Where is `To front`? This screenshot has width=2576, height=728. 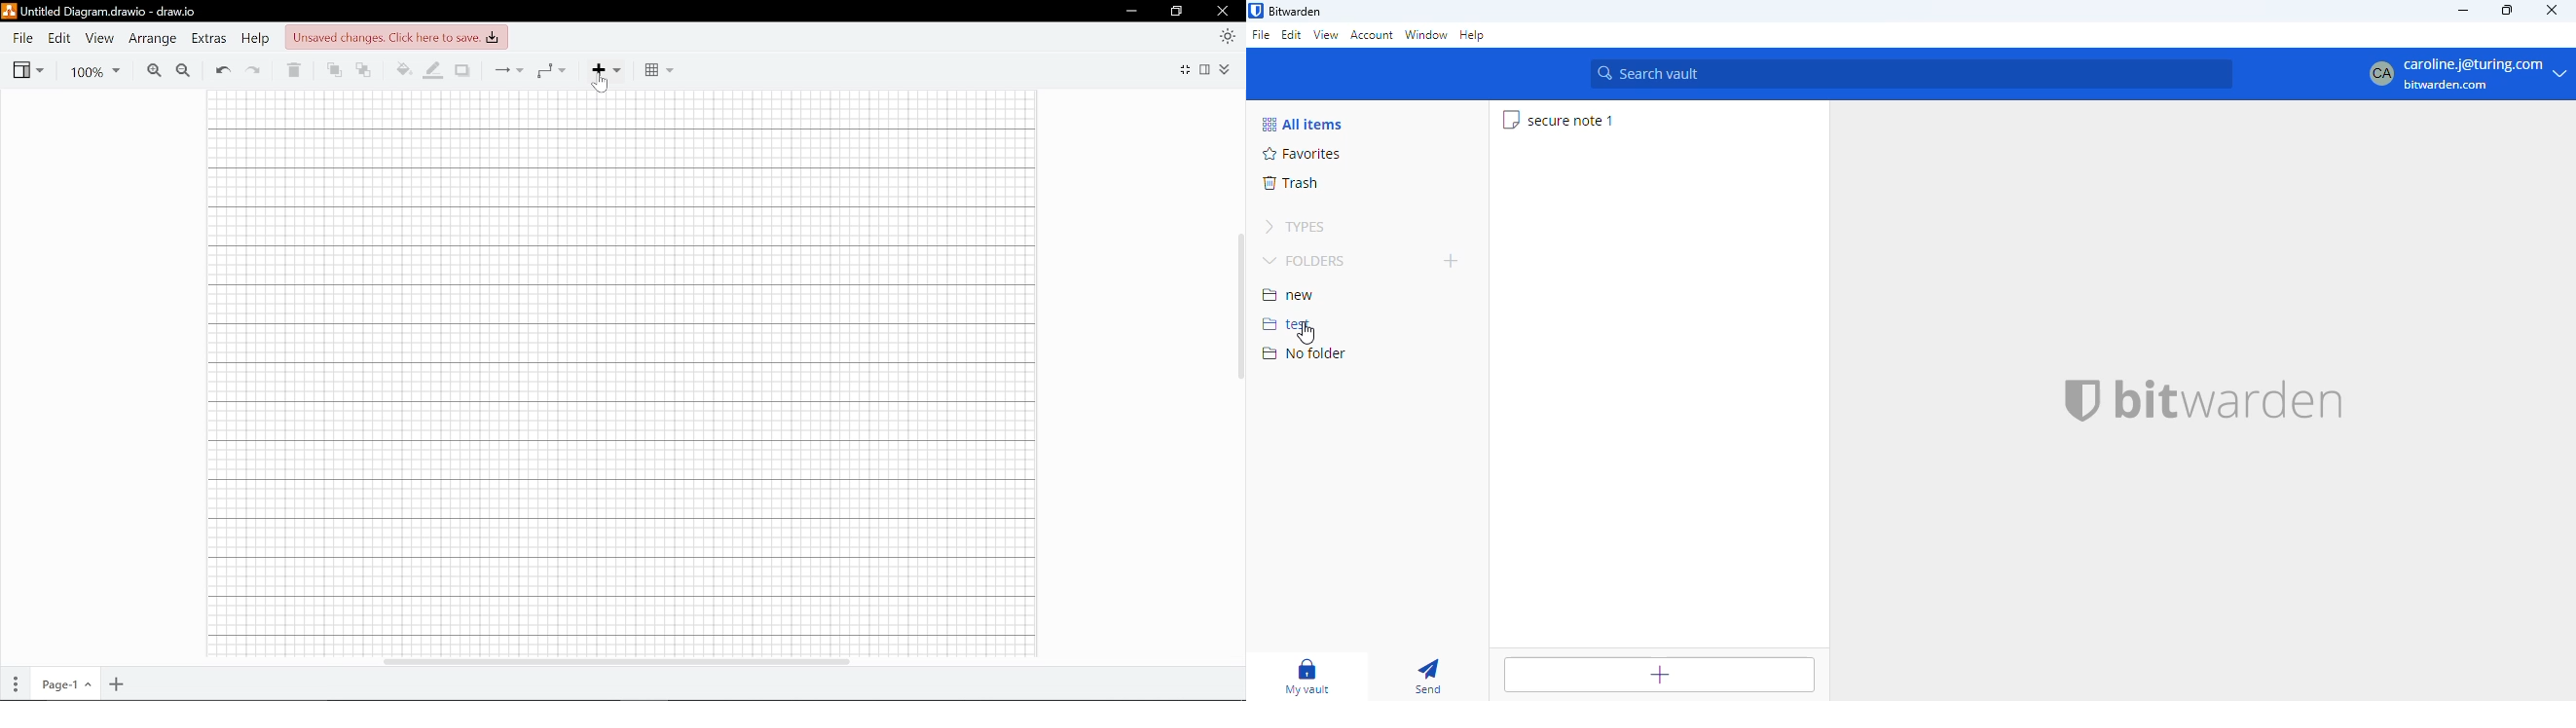 To front is located at coordinates (335, 70).